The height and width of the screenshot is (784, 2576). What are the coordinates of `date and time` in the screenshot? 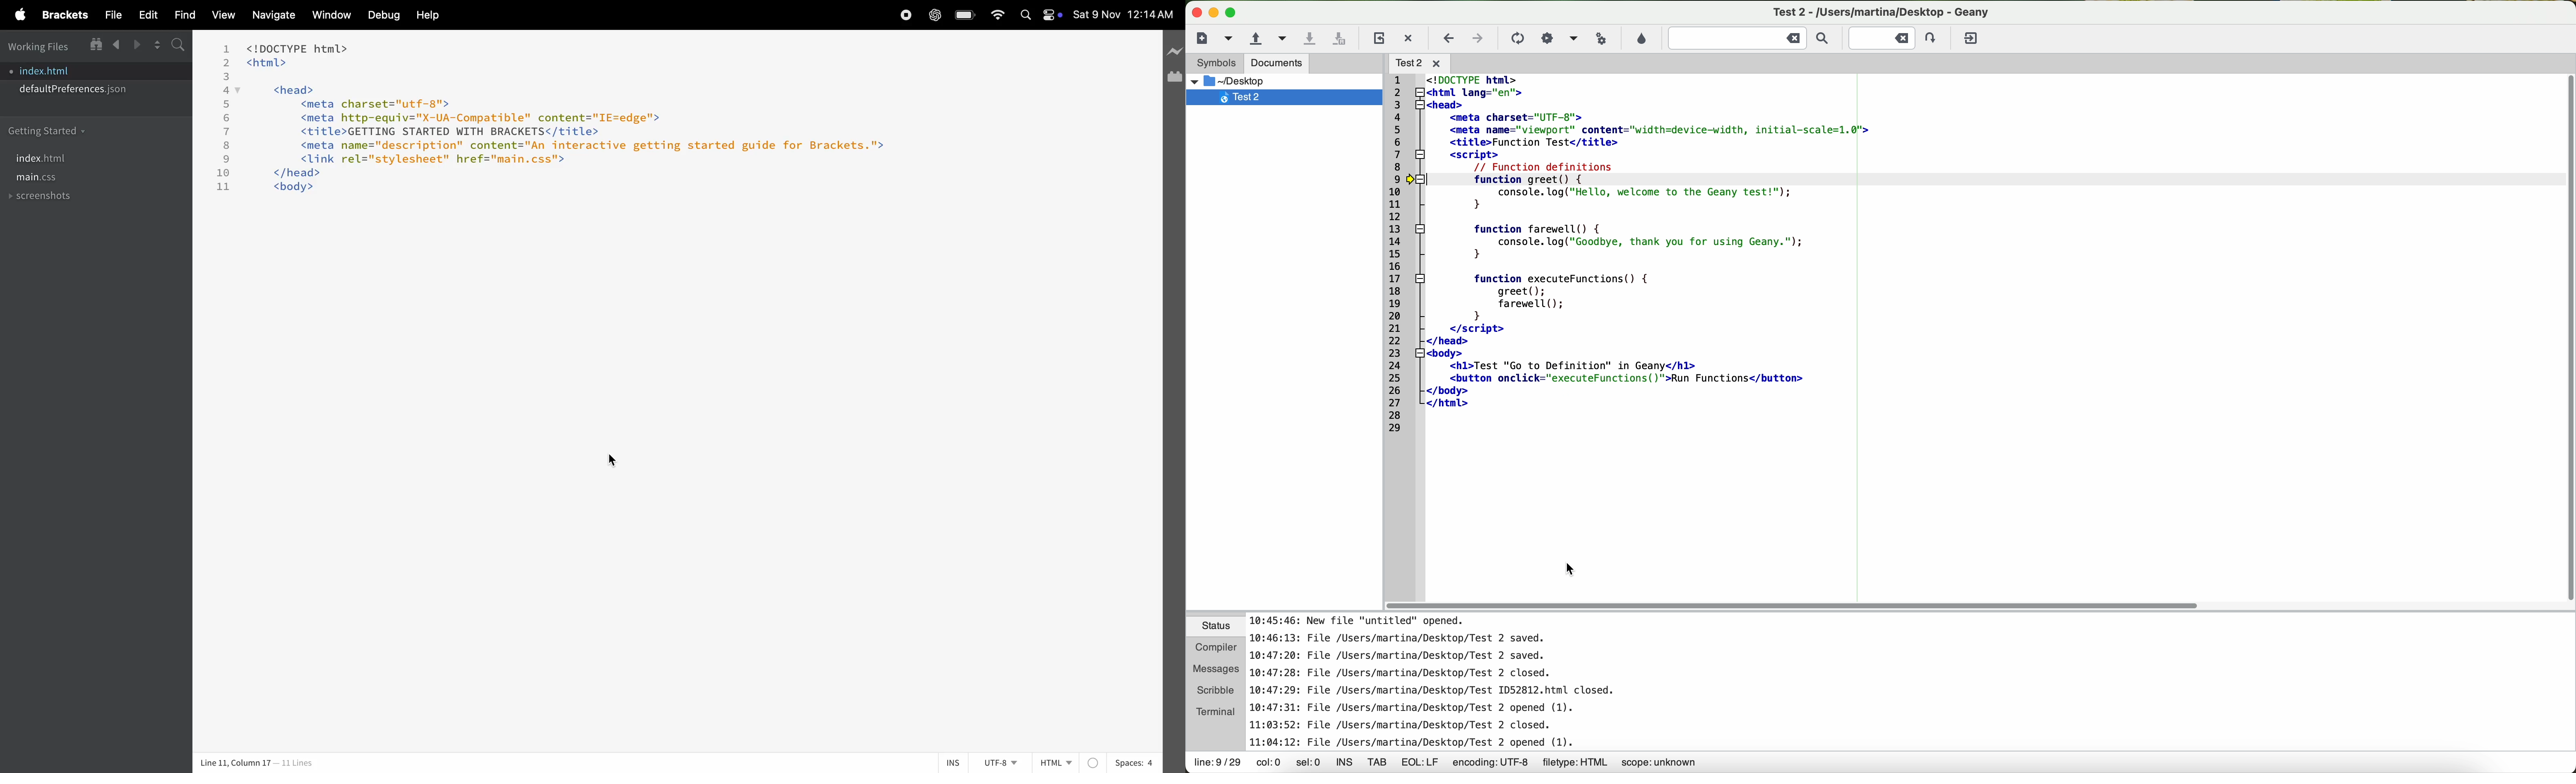 It's located at (1126, 15).